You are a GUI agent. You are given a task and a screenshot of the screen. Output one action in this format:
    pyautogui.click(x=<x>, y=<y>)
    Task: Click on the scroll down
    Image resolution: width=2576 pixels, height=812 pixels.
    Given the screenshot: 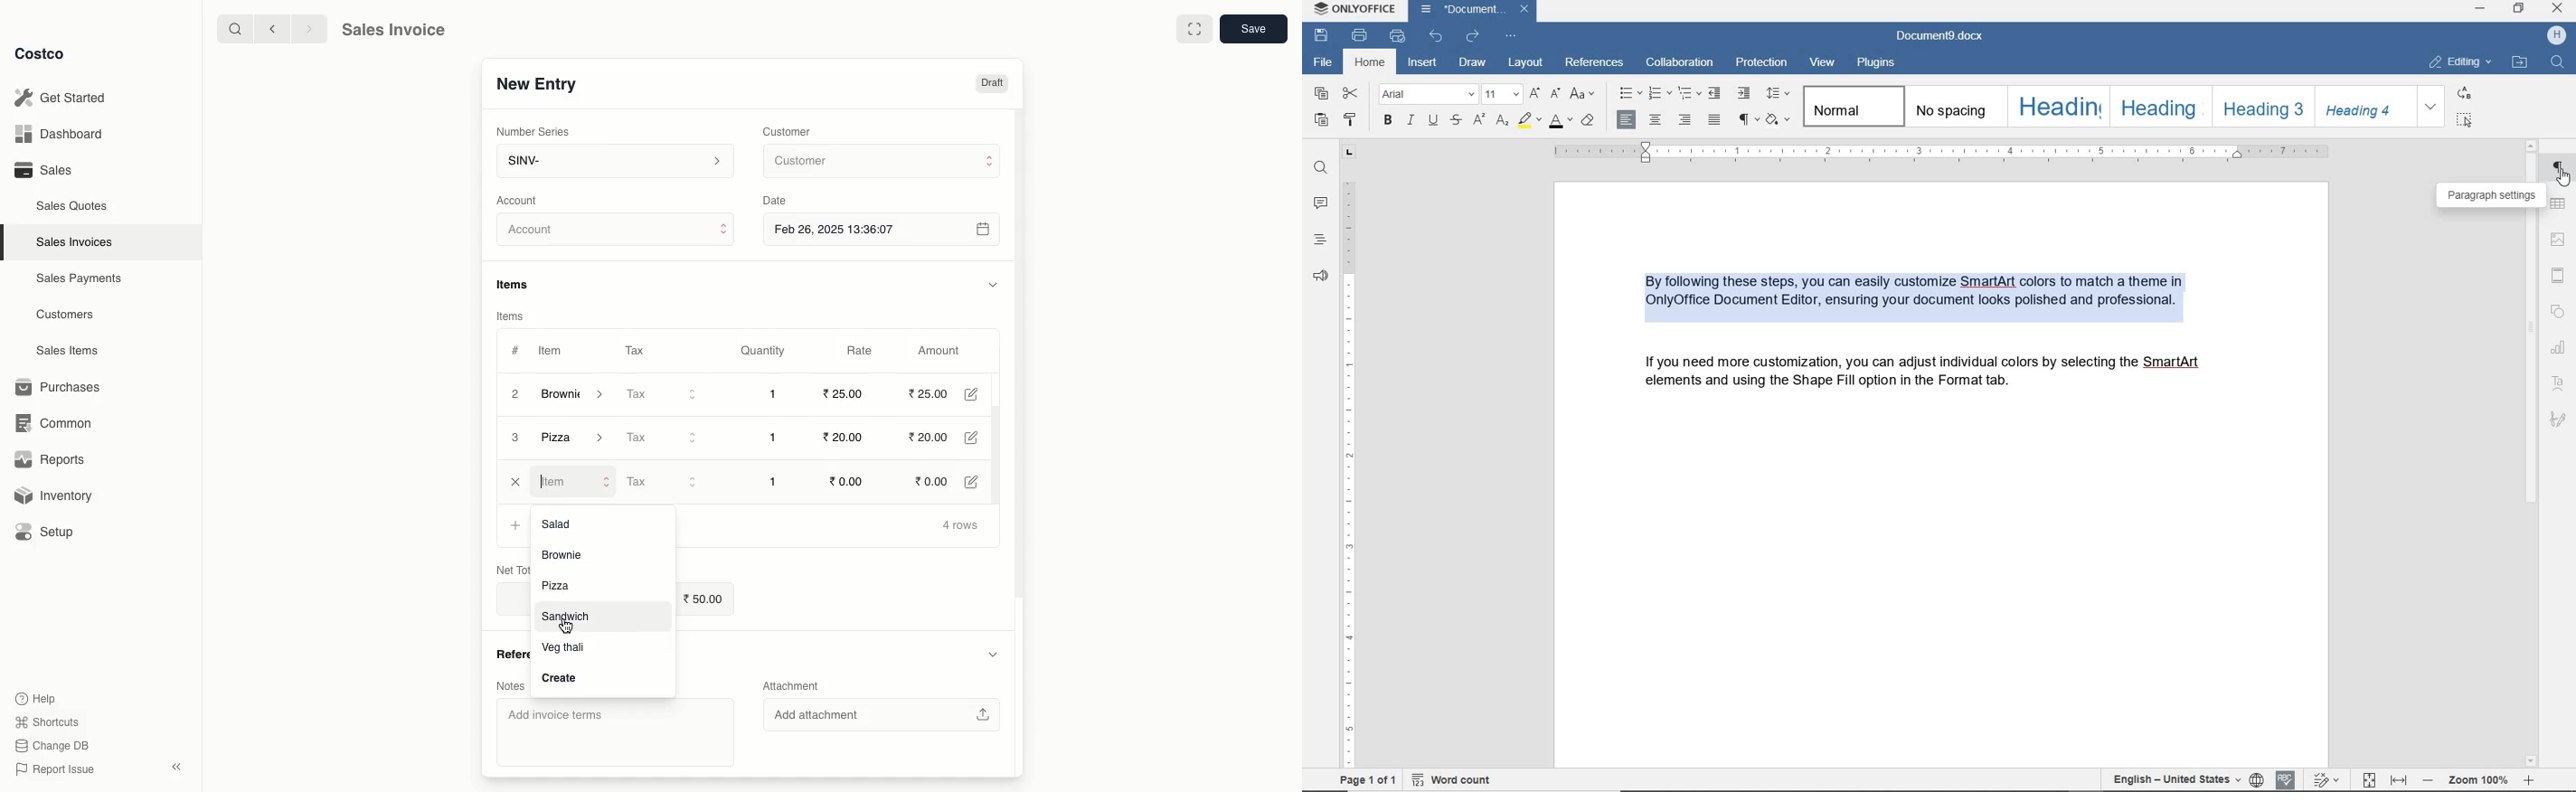 What is the action you would take?
    pyautogui.click(x=2530, y=762)
    